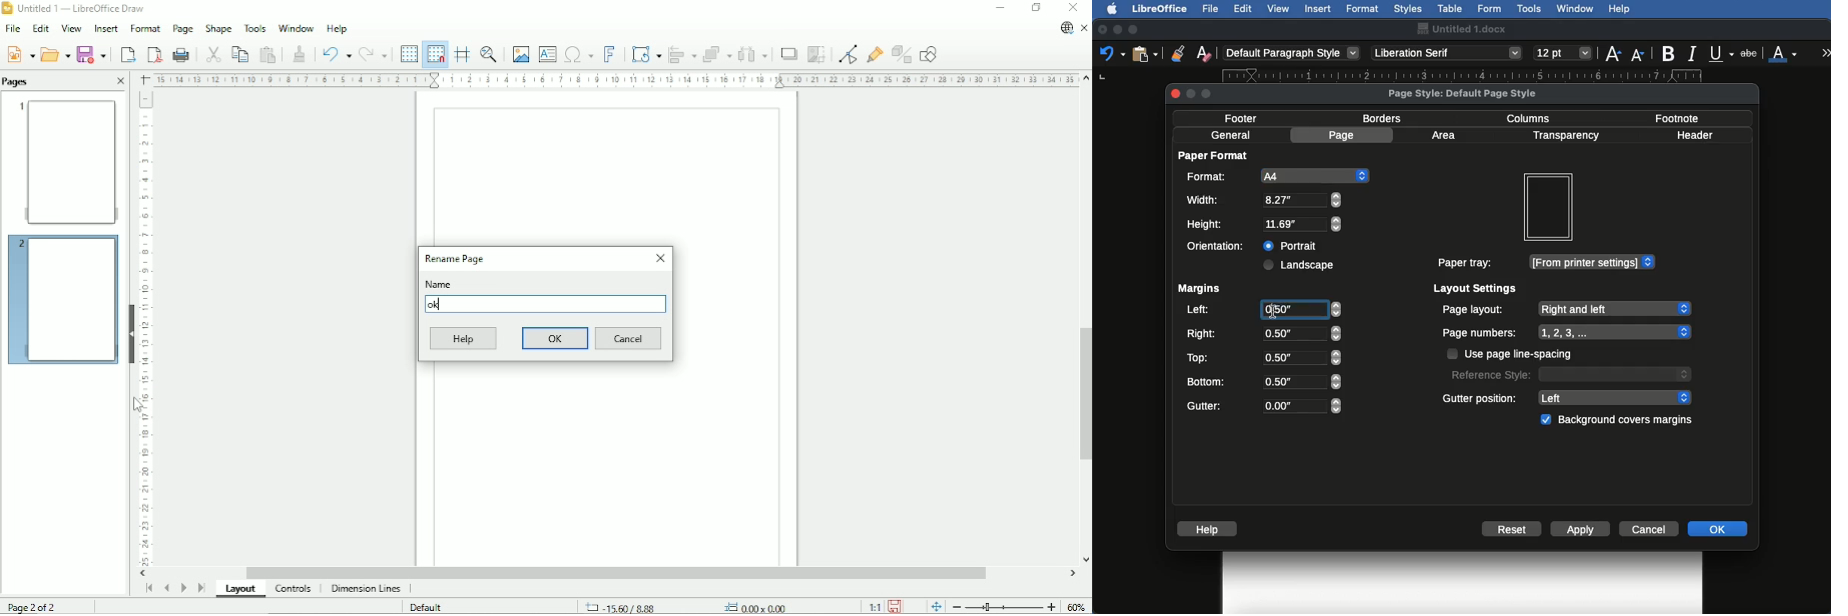  I want to click on Maximize, so click(1134, 29).